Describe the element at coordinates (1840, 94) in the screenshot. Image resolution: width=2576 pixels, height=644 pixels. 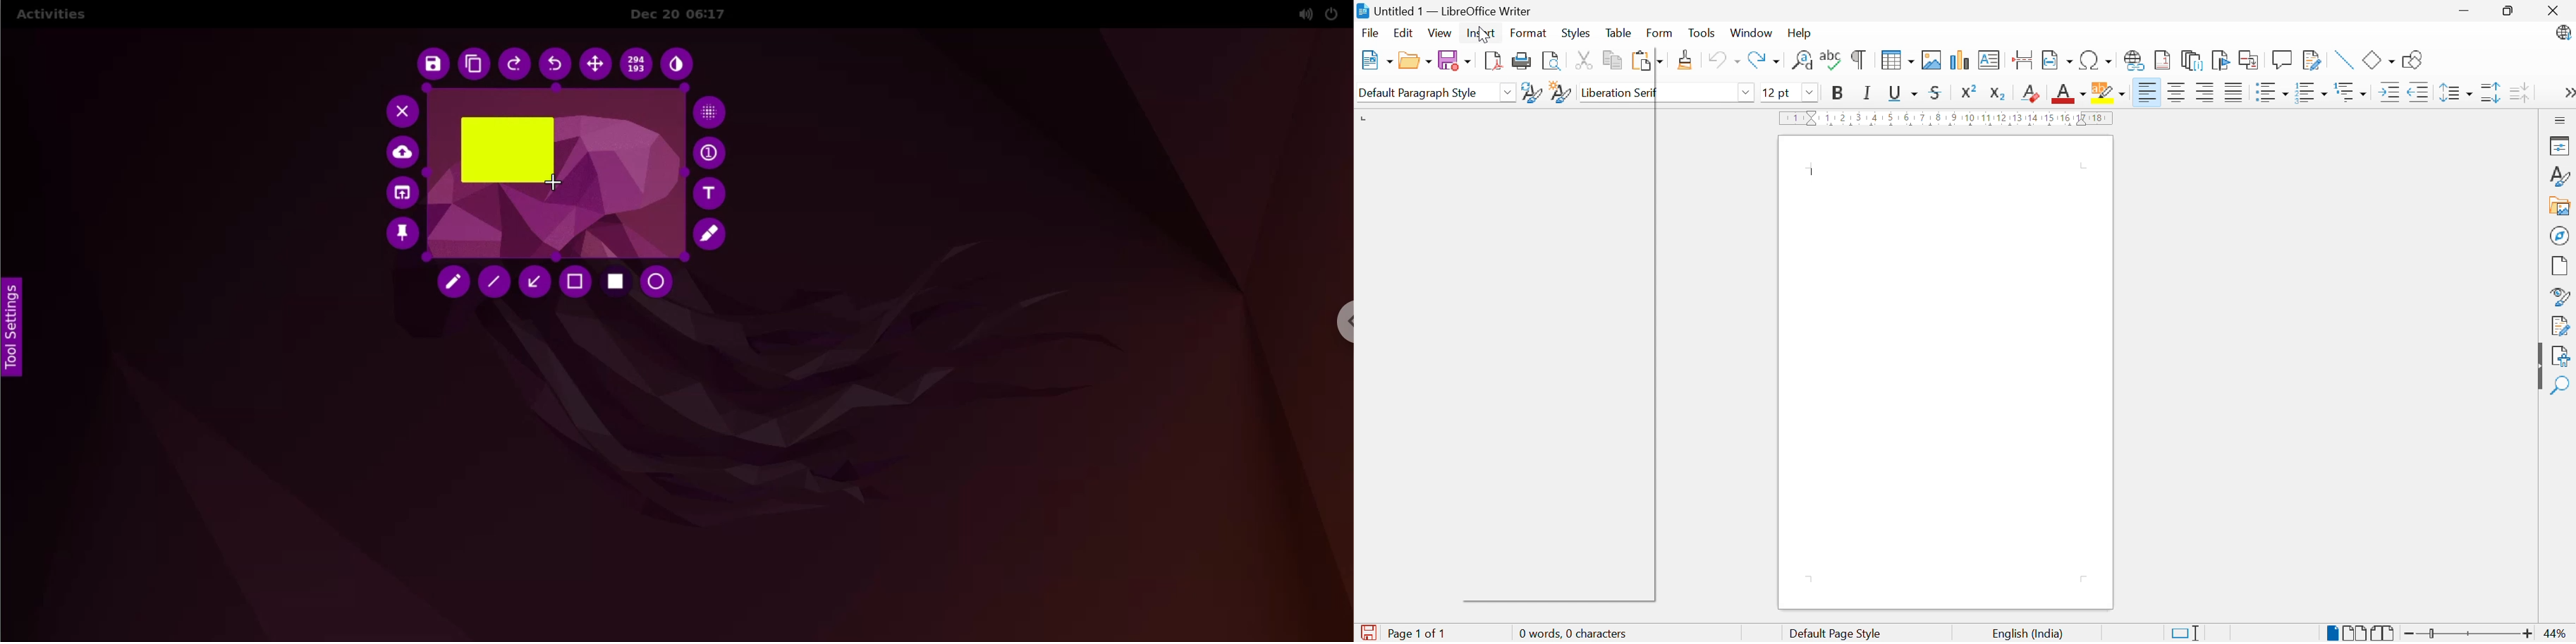
I see `Bold` at that location.